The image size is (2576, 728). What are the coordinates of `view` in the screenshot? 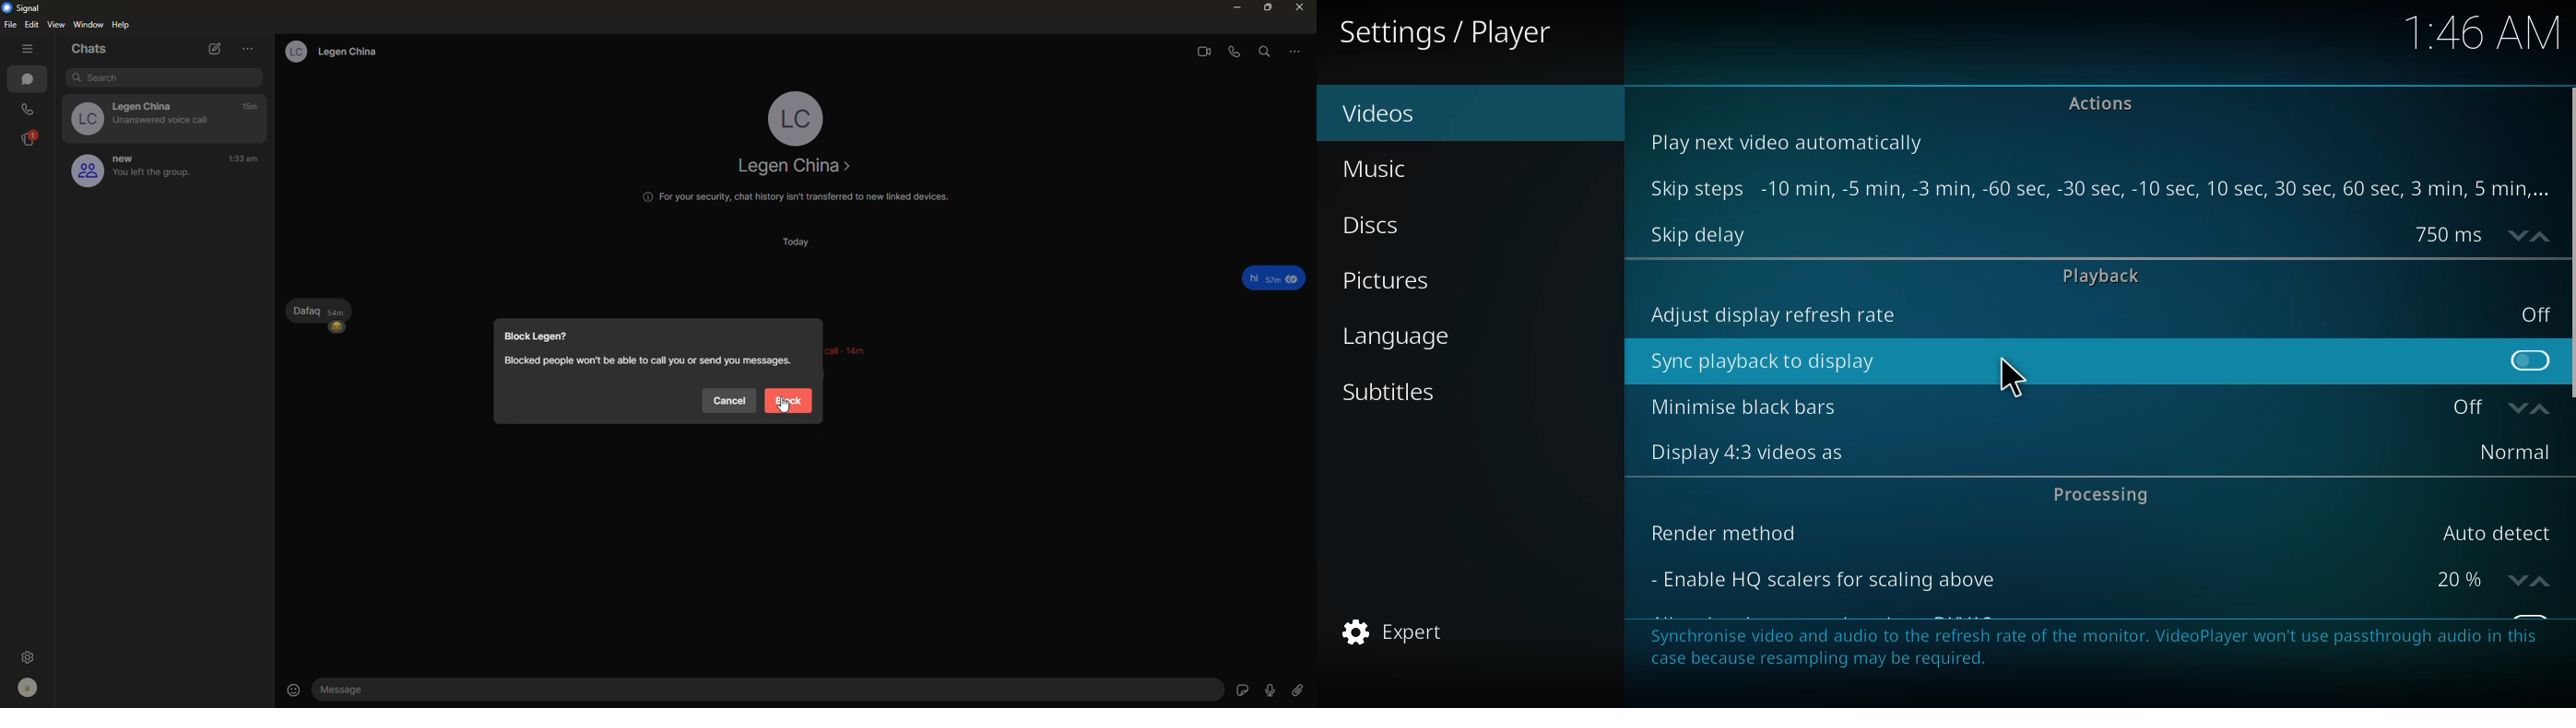 It's located at (58, 25).